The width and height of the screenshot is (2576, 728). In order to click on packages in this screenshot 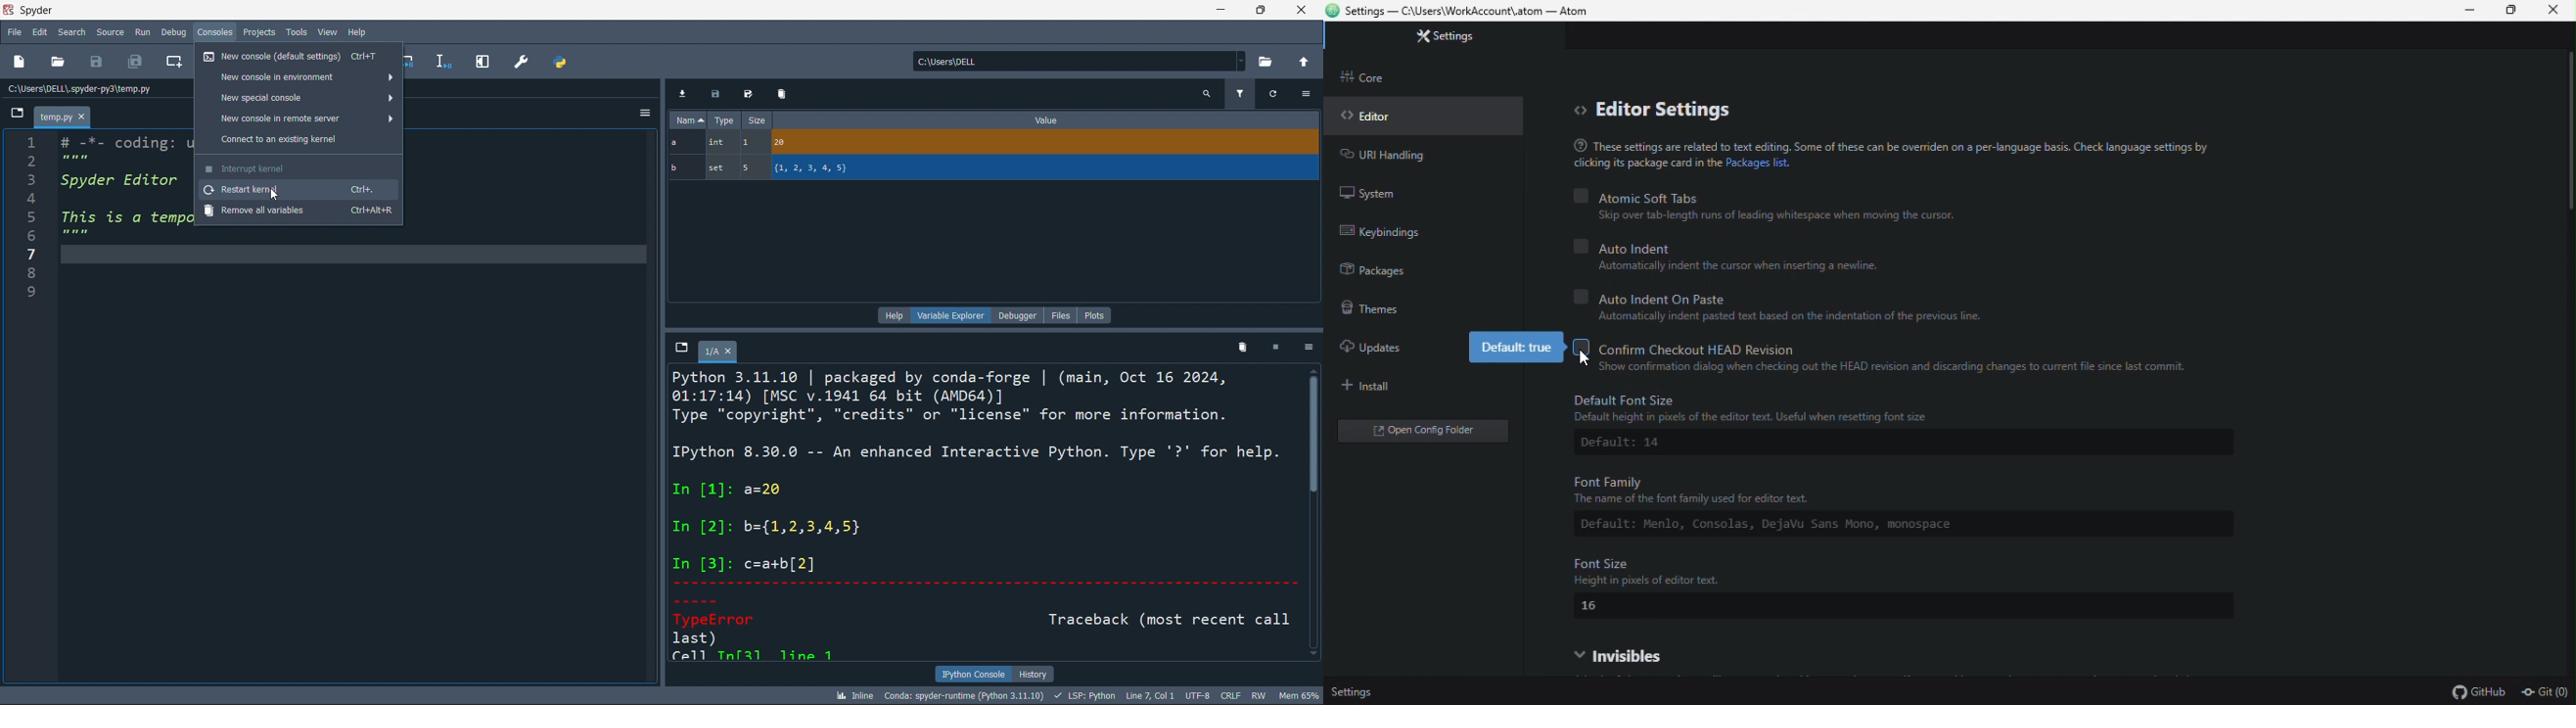, I will do `click(1385, 272)`.